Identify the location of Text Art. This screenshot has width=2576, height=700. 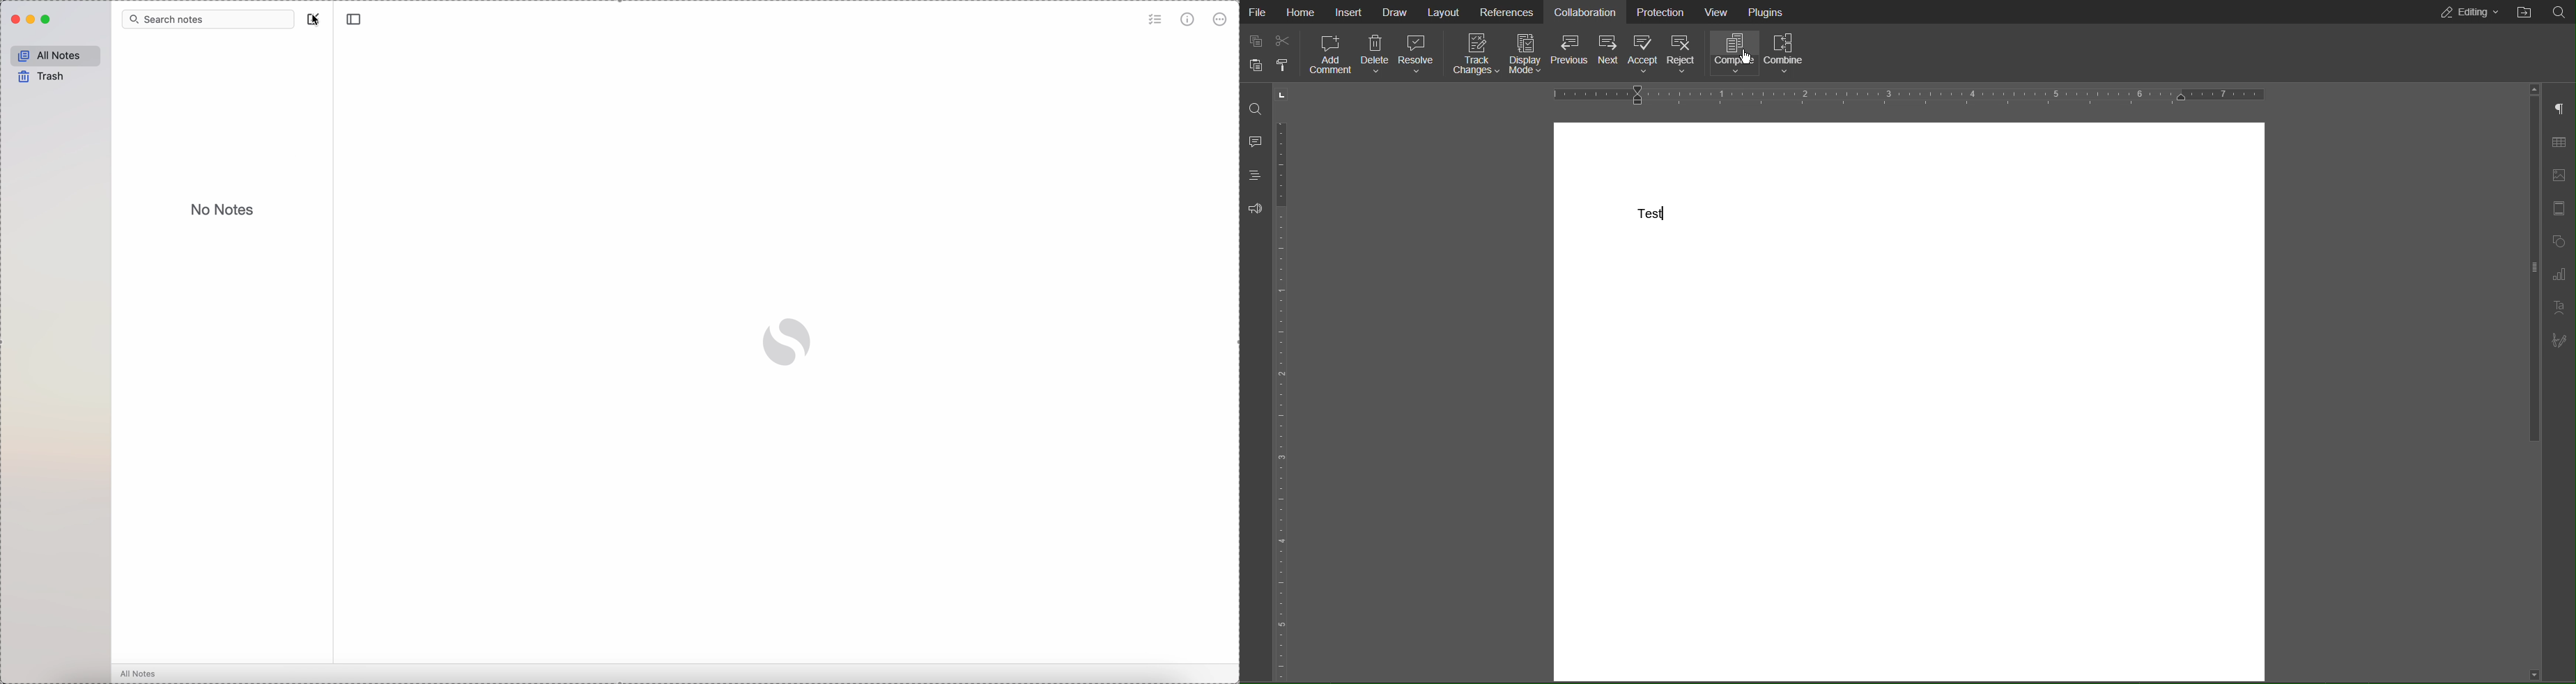
(2559, 306).